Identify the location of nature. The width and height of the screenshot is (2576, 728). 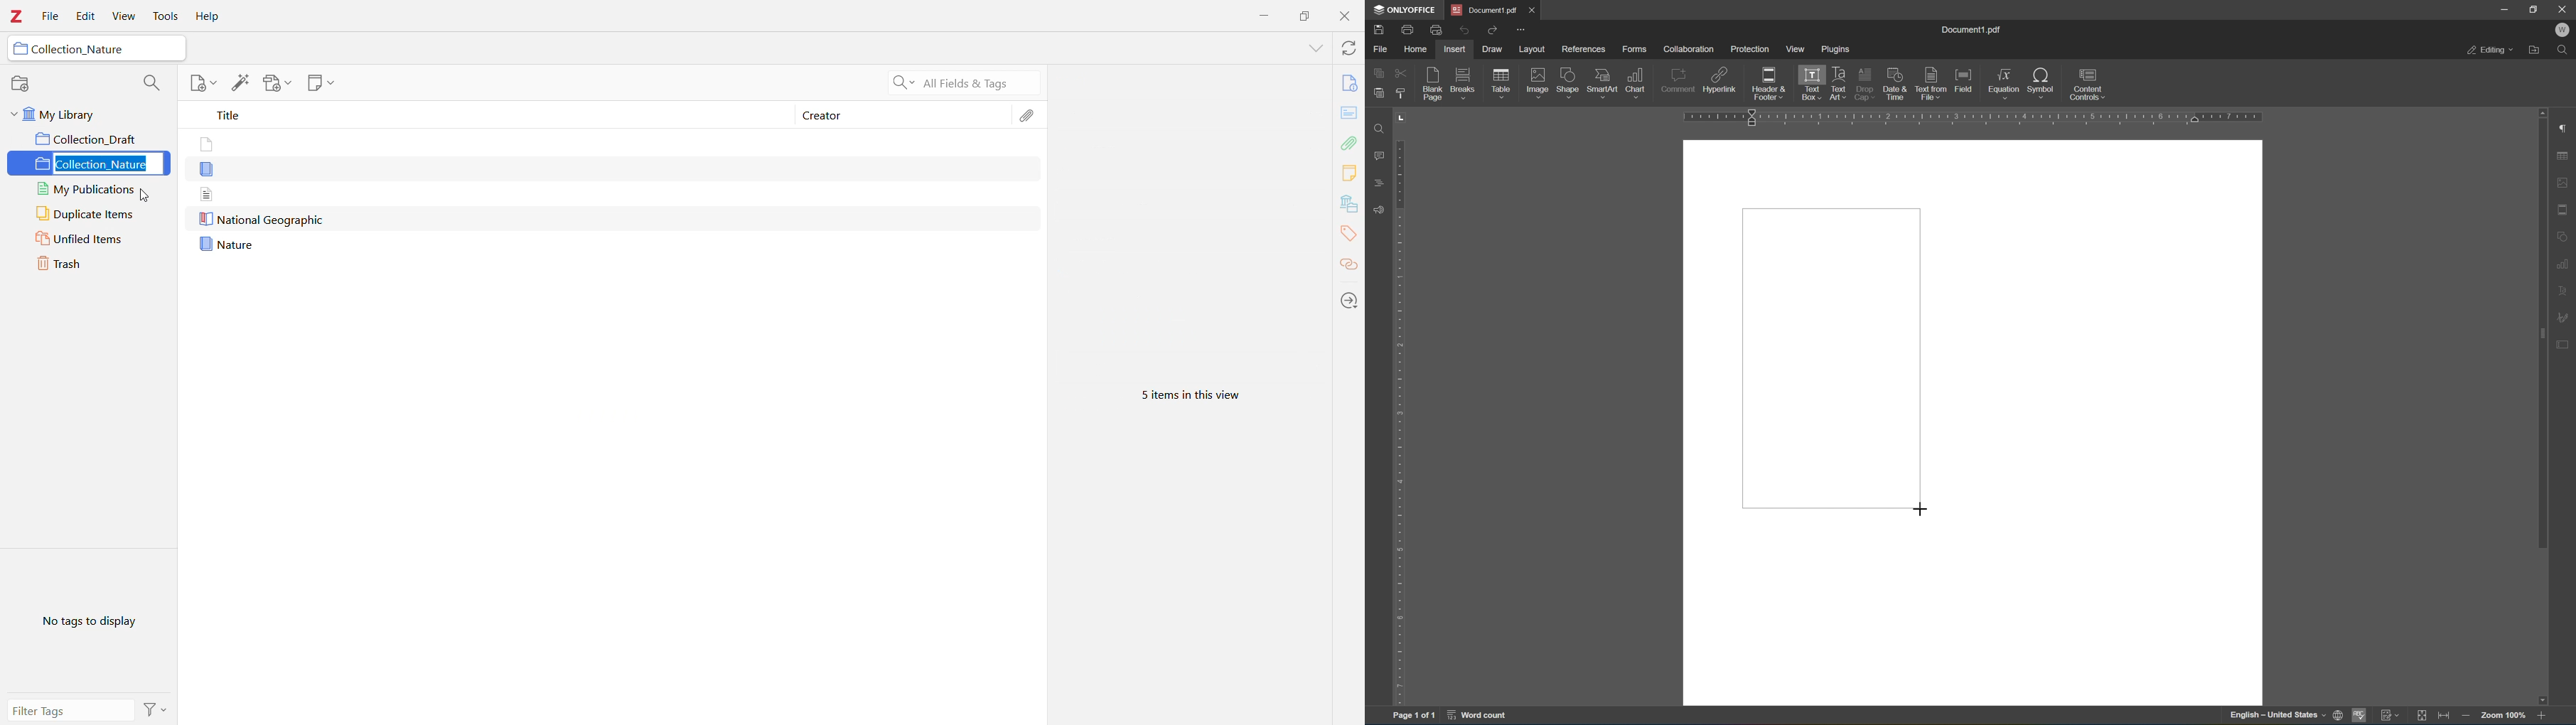
(246, 243).